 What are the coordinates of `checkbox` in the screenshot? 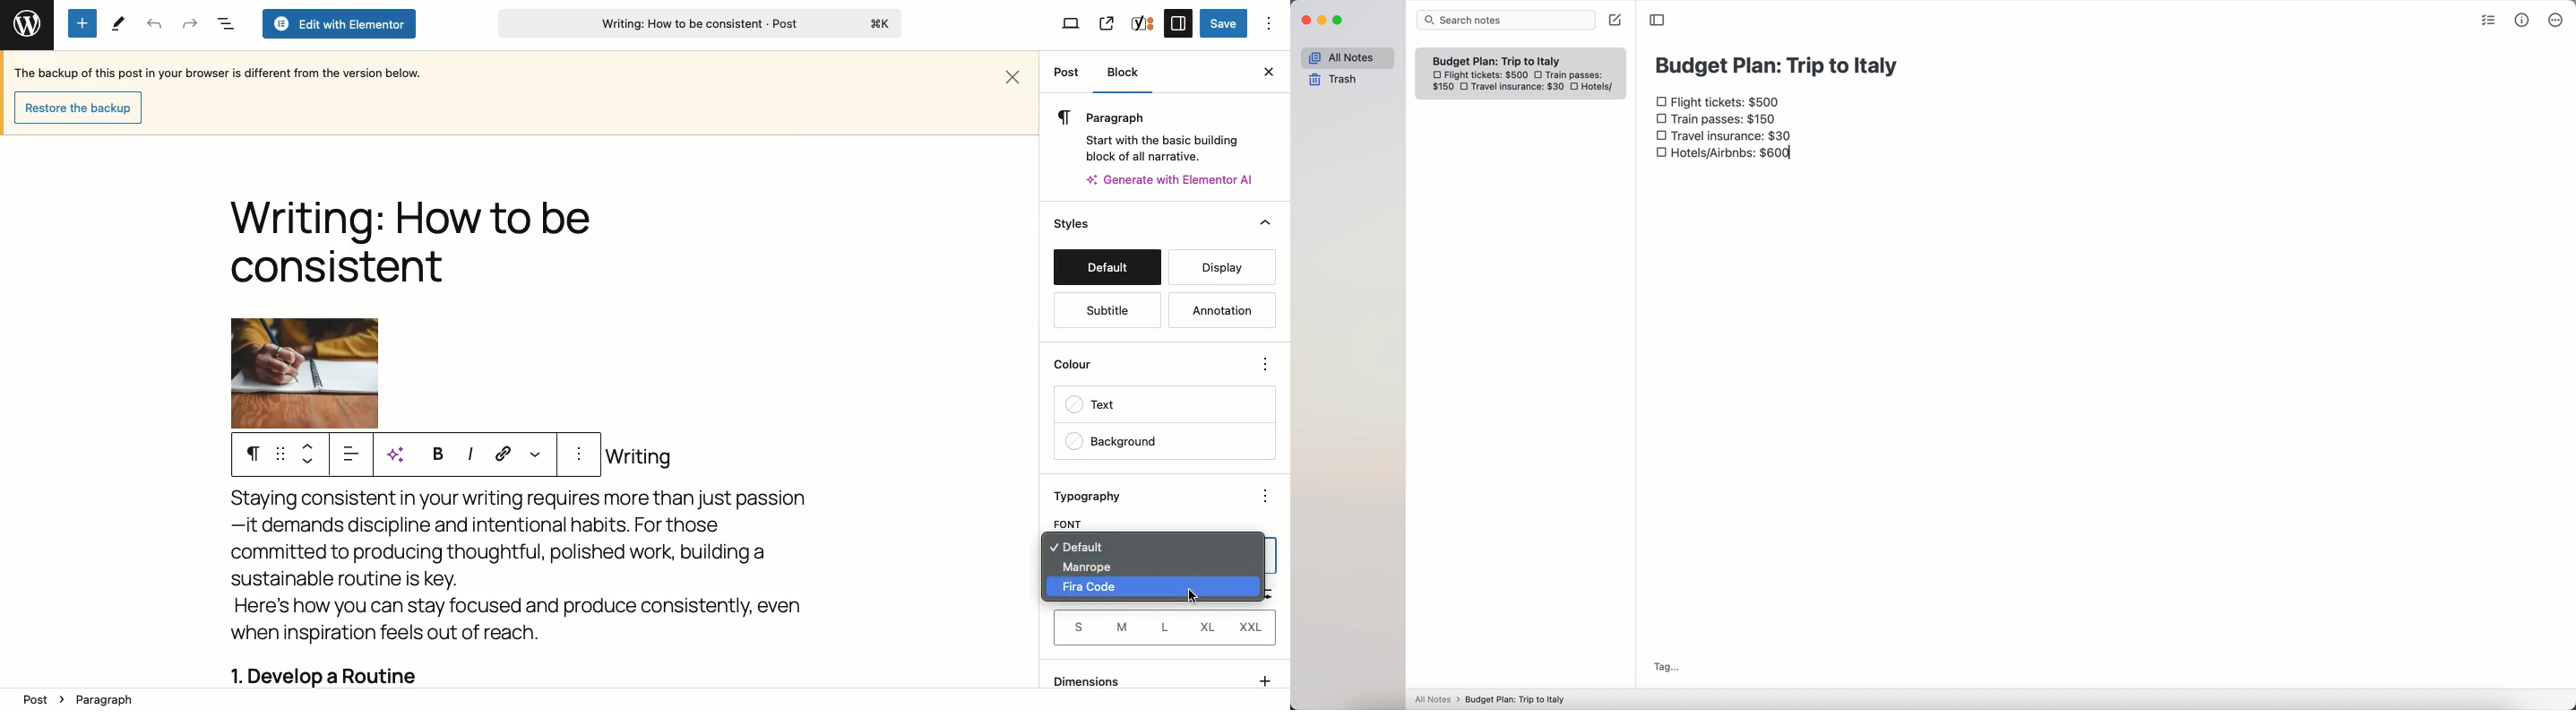 It's located at (1465, 88).